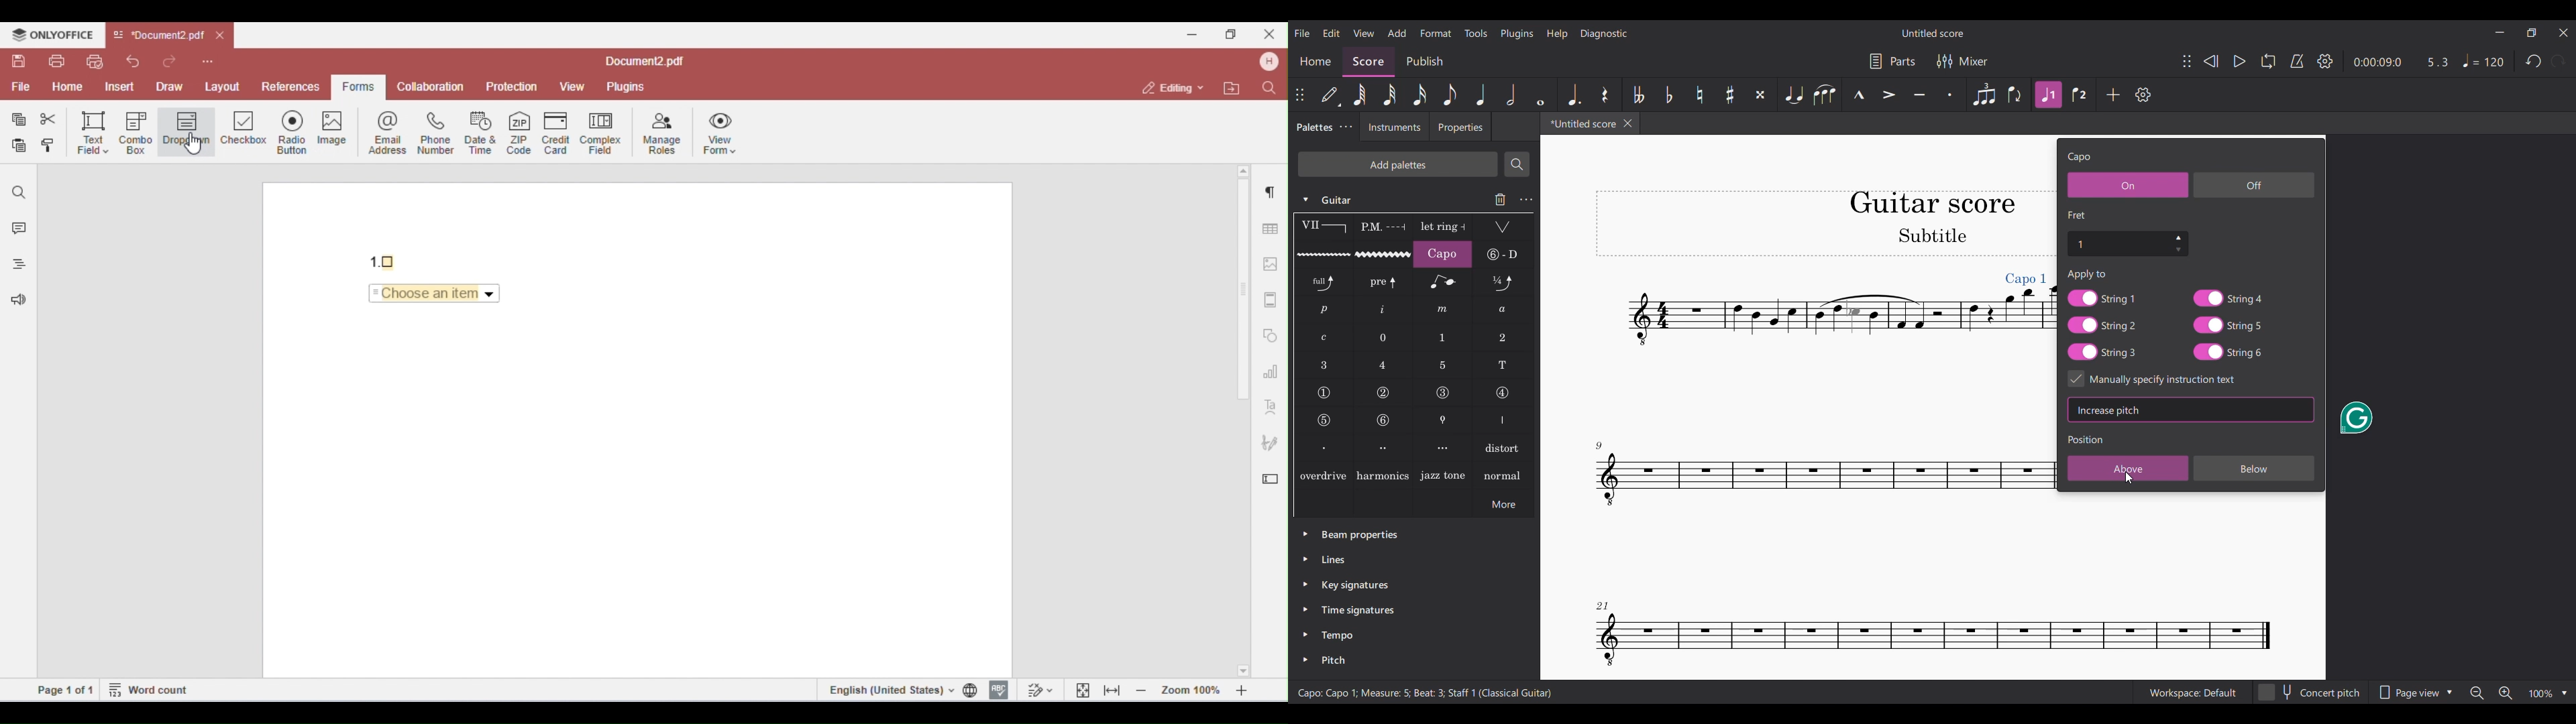  I want to click on Right hand fingering thumb, so click(1503, 420).